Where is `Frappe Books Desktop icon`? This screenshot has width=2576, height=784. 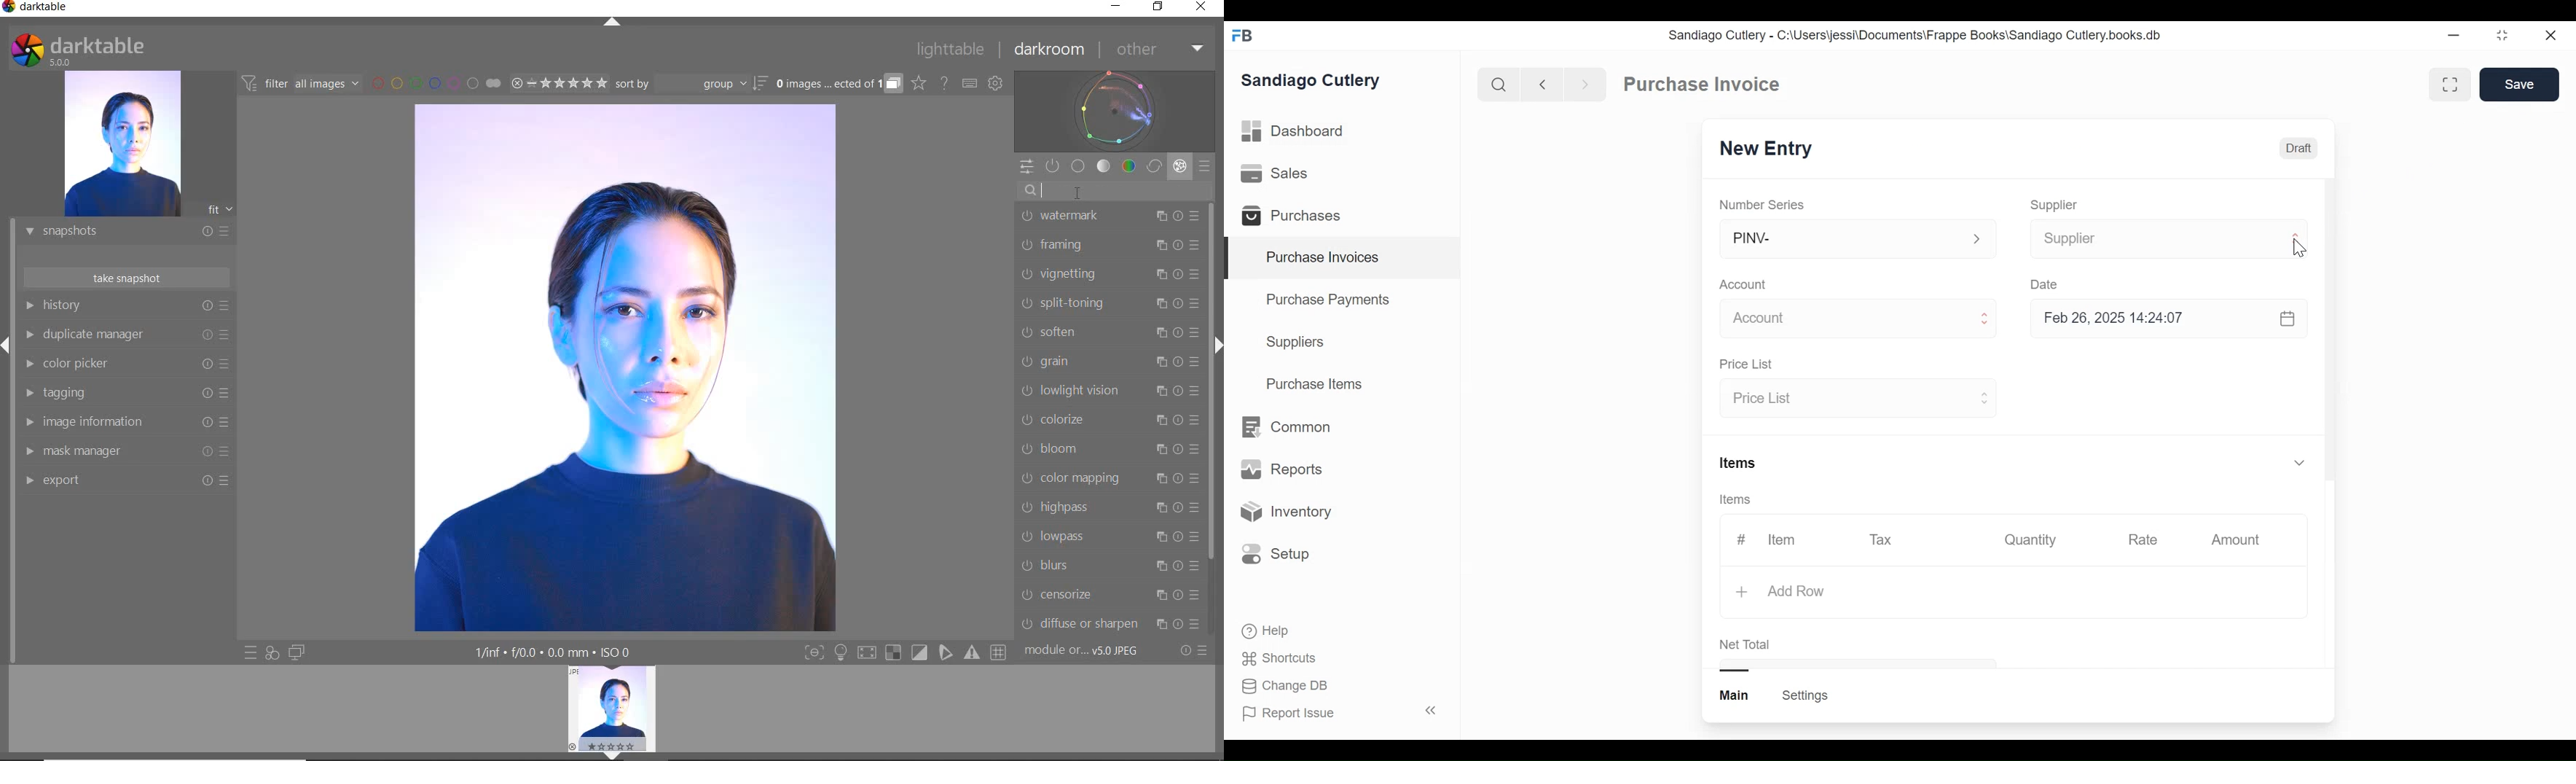 Frappe Books Desktop icon is located at coordinates (1247, 37).